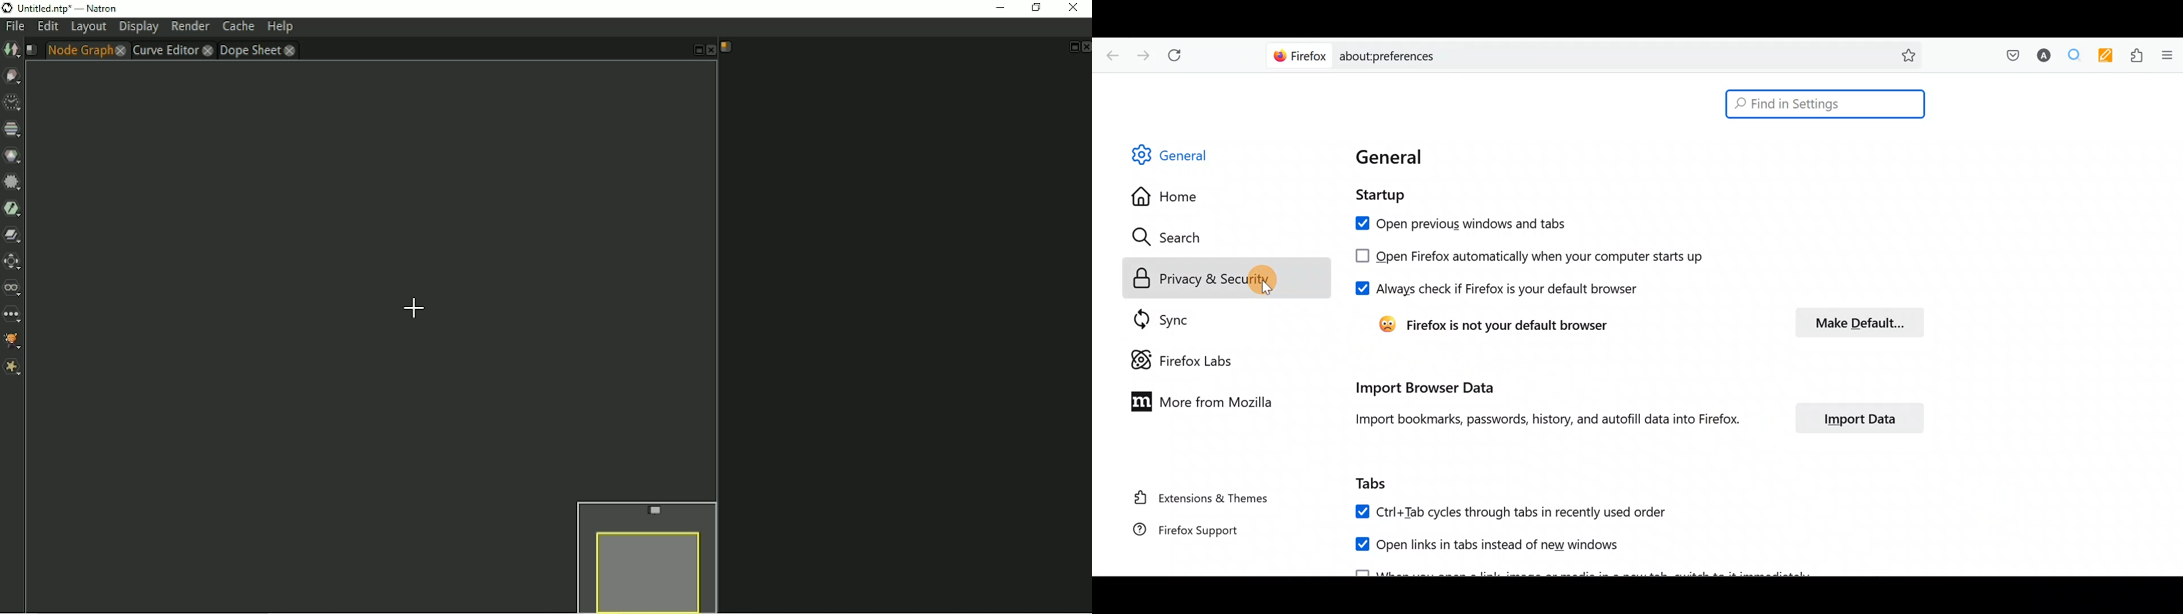  Describe the element at coordinates (1196, 400) in the screenshot. I see `More from Mozilla` at that location.